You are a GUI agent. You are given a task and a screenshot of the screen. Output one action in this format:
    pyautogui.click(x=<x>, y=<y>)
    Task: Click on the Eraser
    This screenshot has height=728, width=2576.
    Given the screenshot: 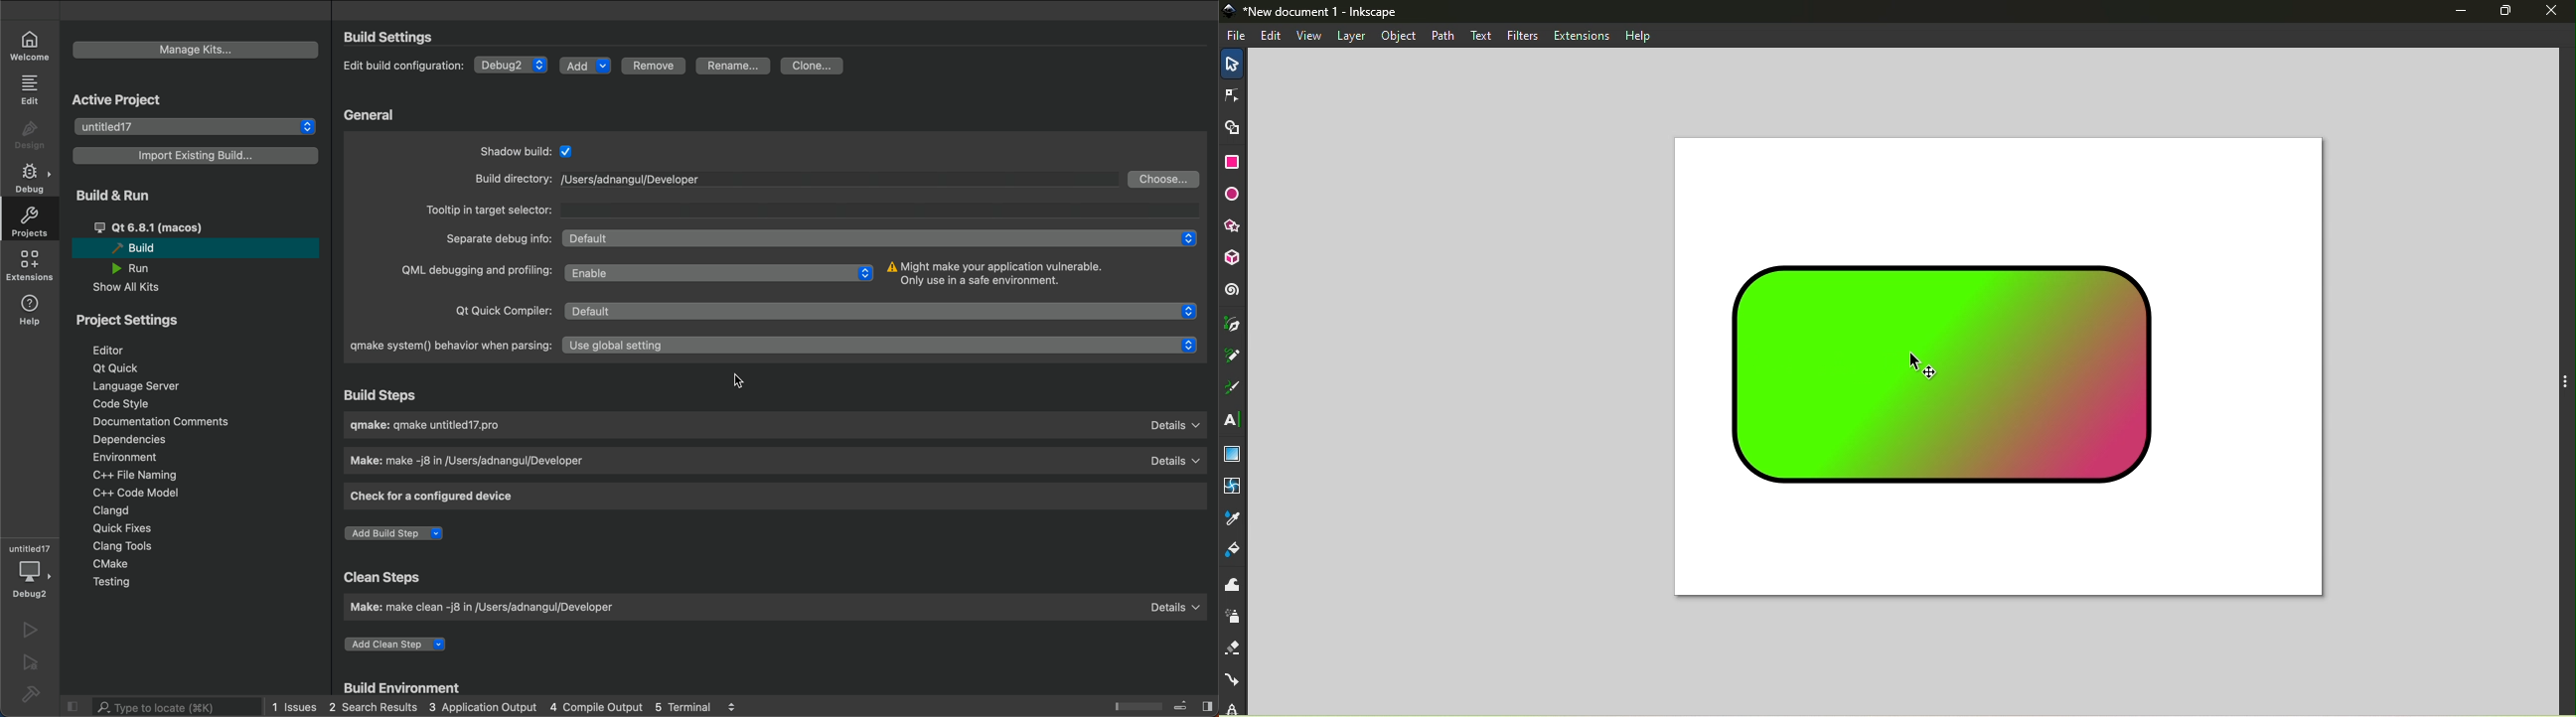 What is the action you would take?
    pyautogui.click(x=1234, y=645)
    